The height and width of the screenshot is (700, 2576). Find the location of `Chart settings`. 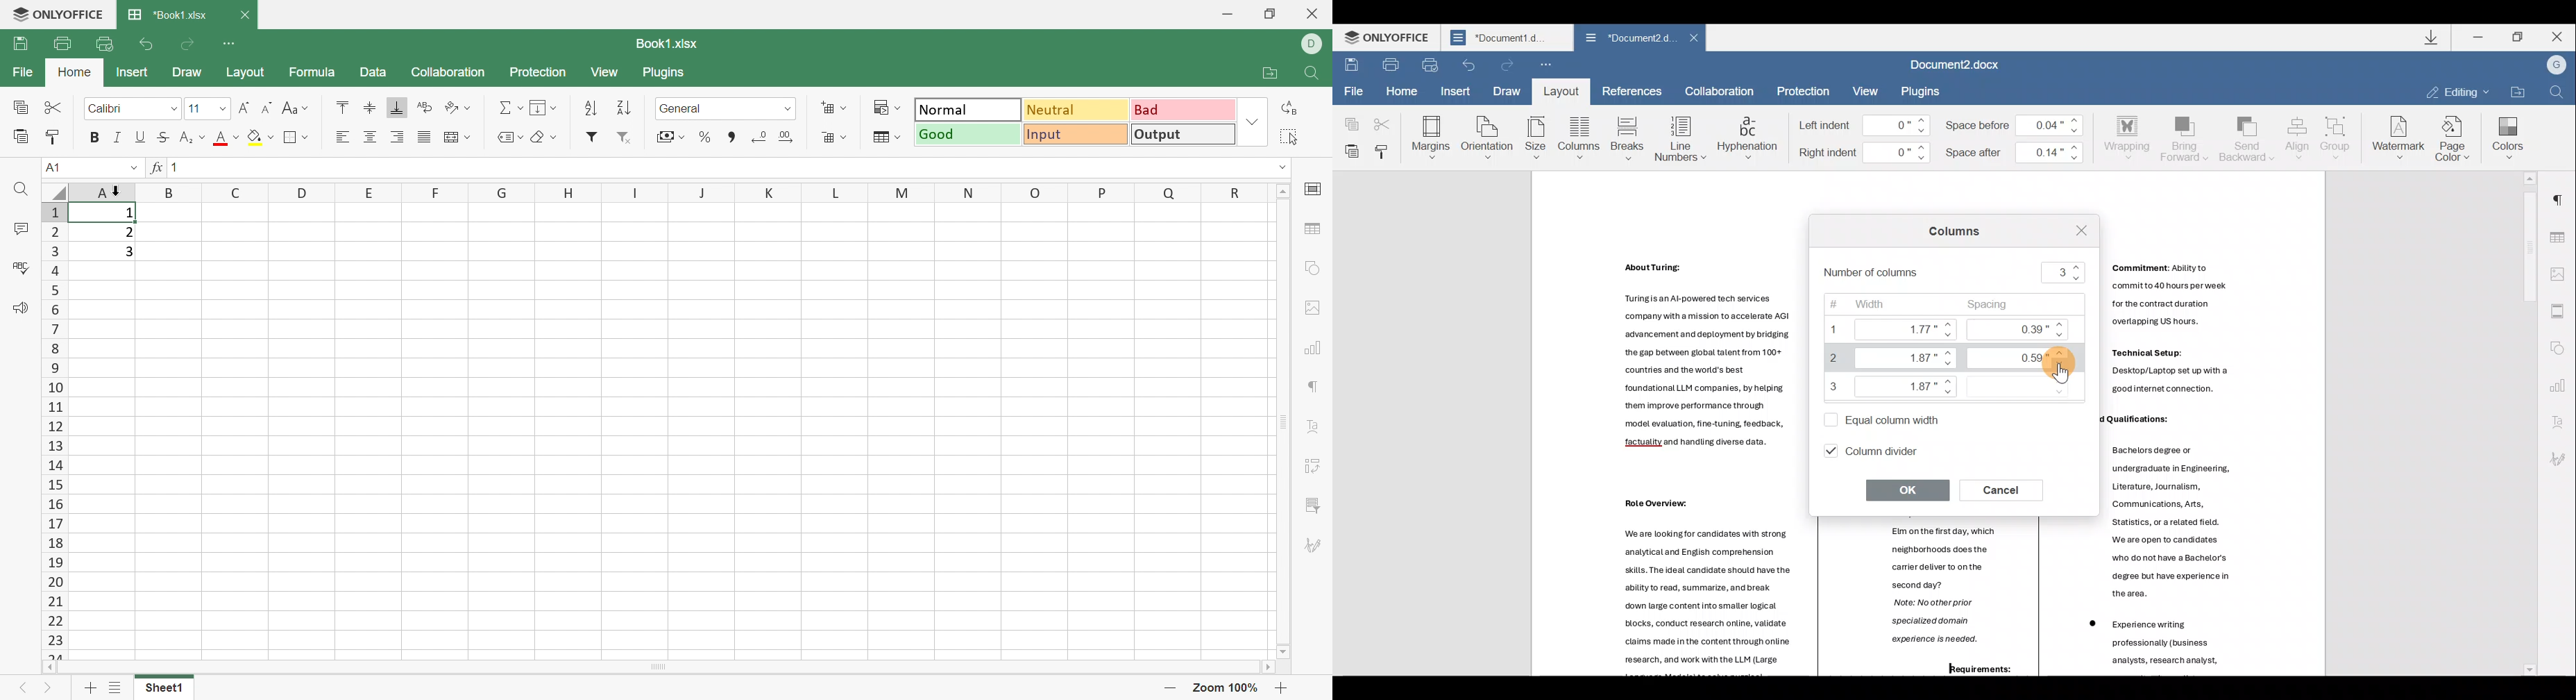

Chart settings is located at coordinates (2563, 386).